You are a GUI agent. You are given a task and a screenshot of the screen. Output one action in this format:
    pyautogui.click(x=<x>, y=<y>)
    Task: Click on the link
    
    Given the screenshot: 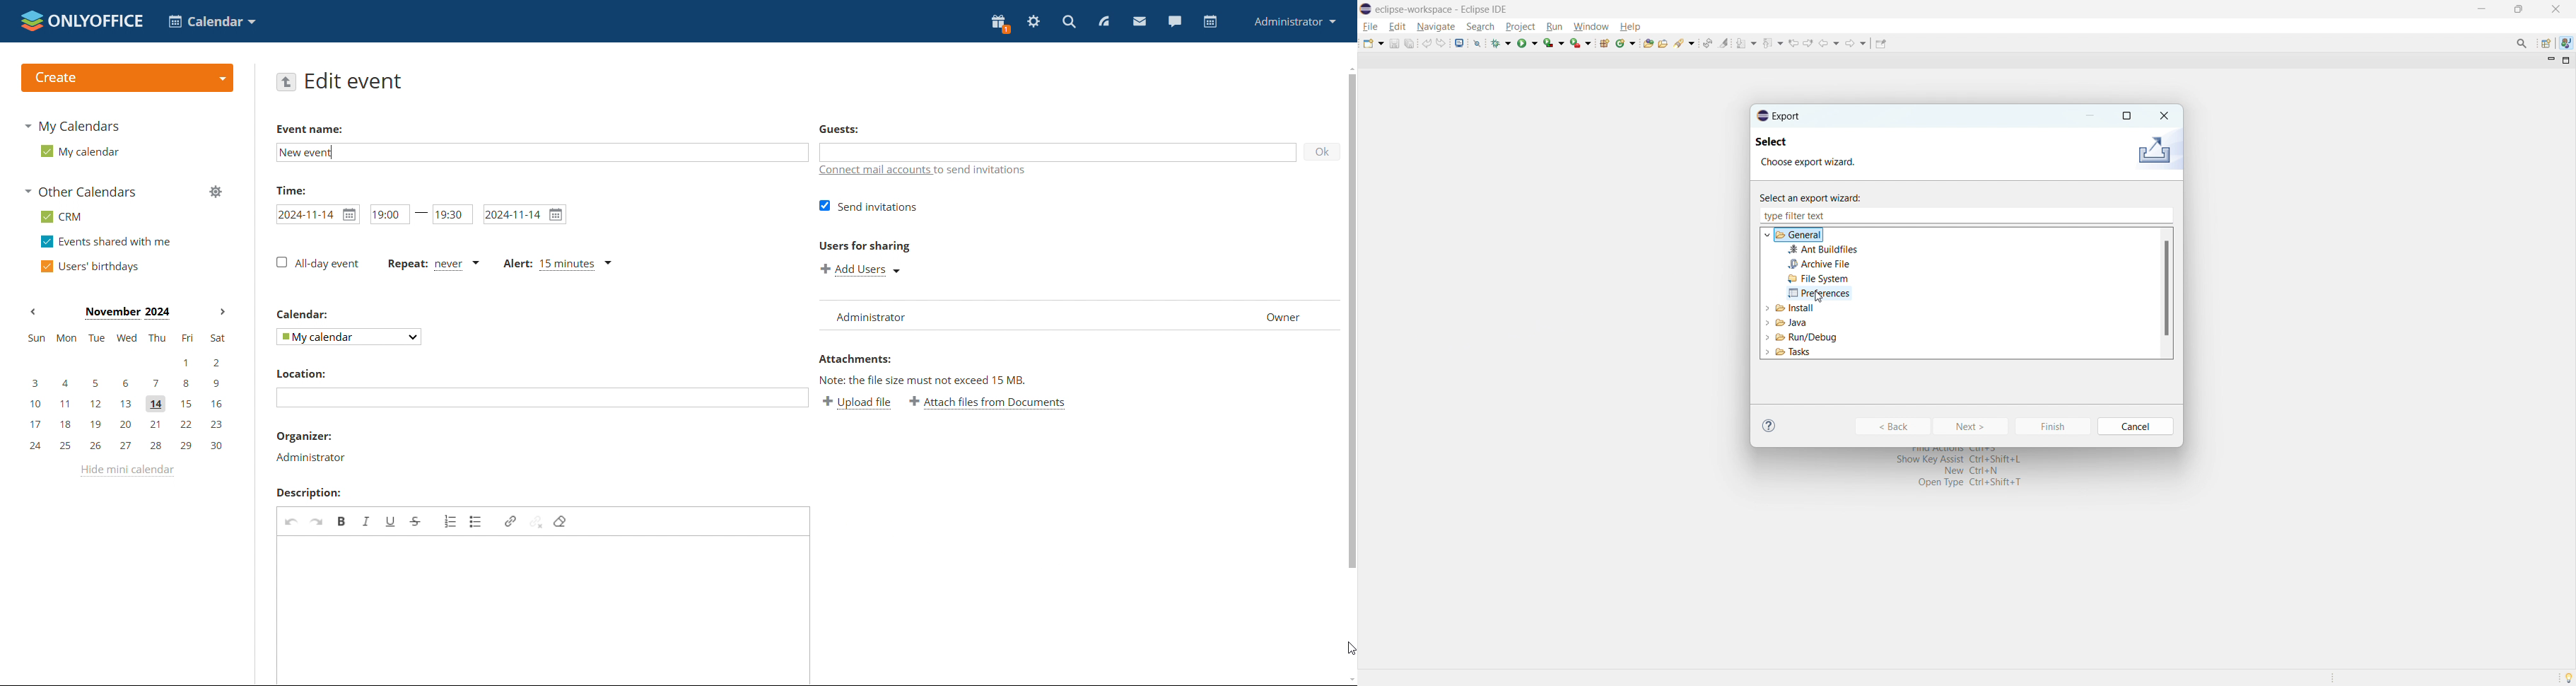 What is the action you would take?
    pyautogui.click(x=510, y=521)
    